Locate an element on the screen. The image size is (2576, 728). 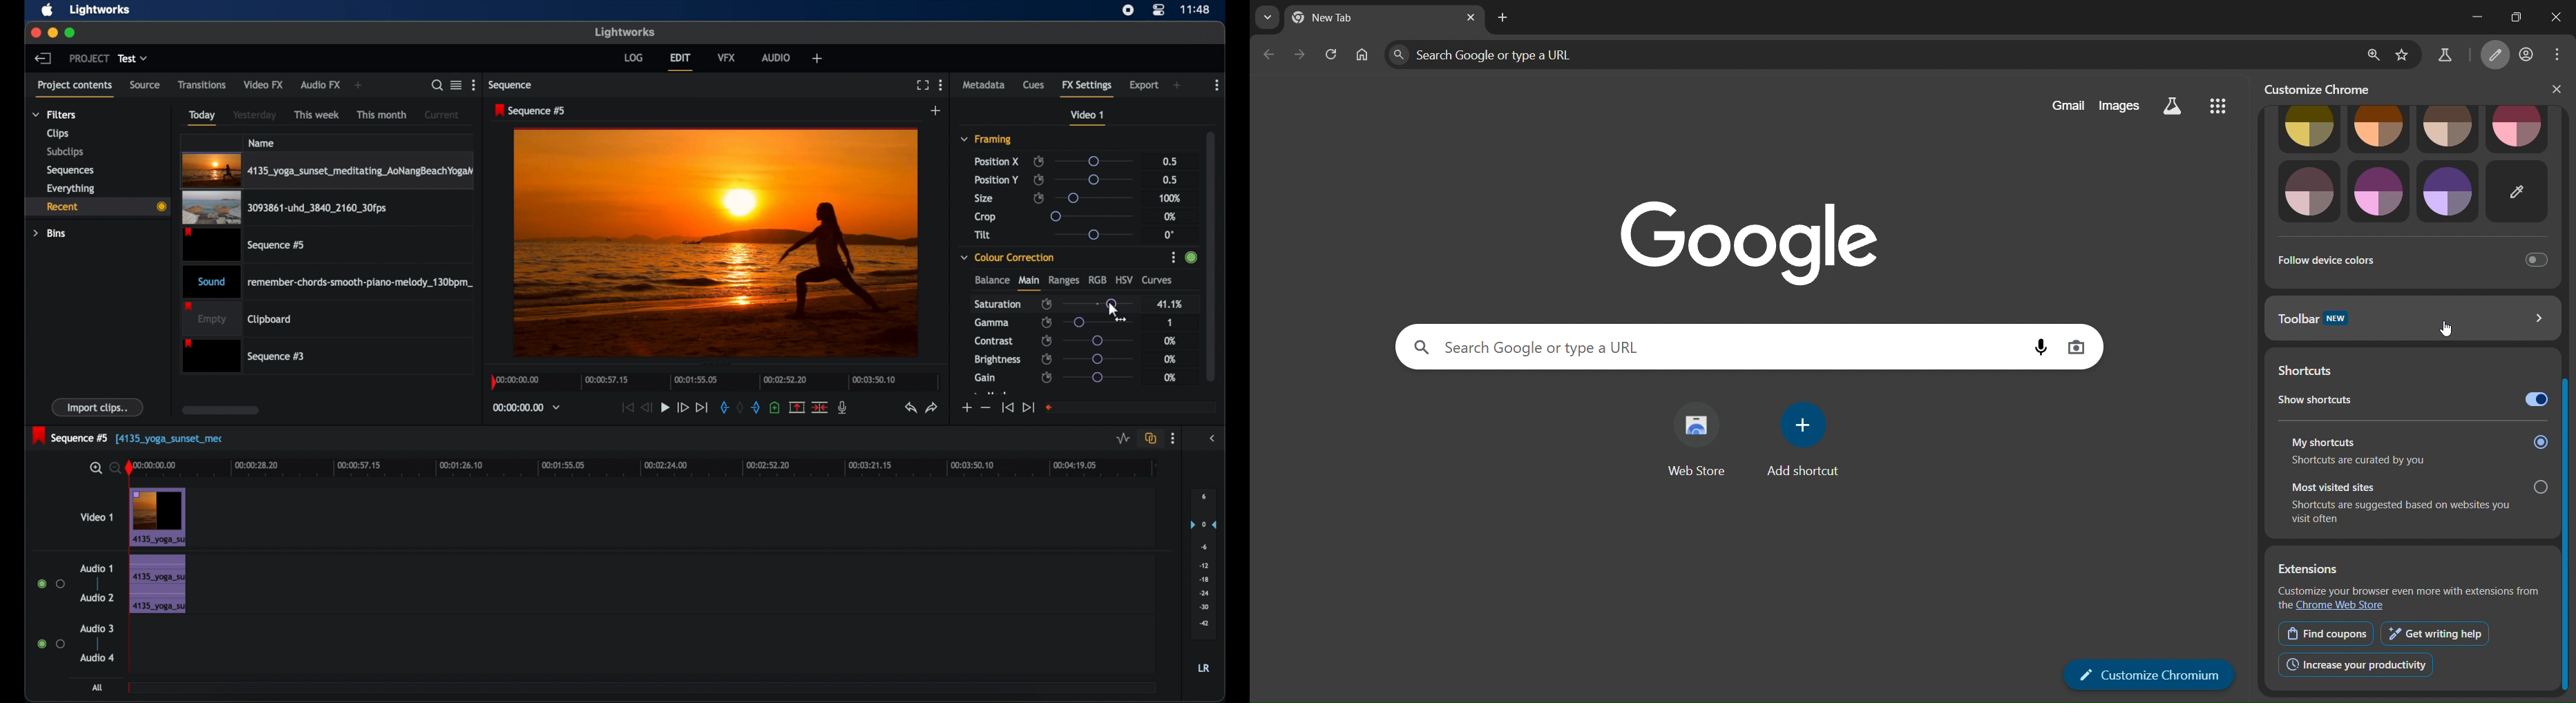
slider is located at coordinates (1098, 303).